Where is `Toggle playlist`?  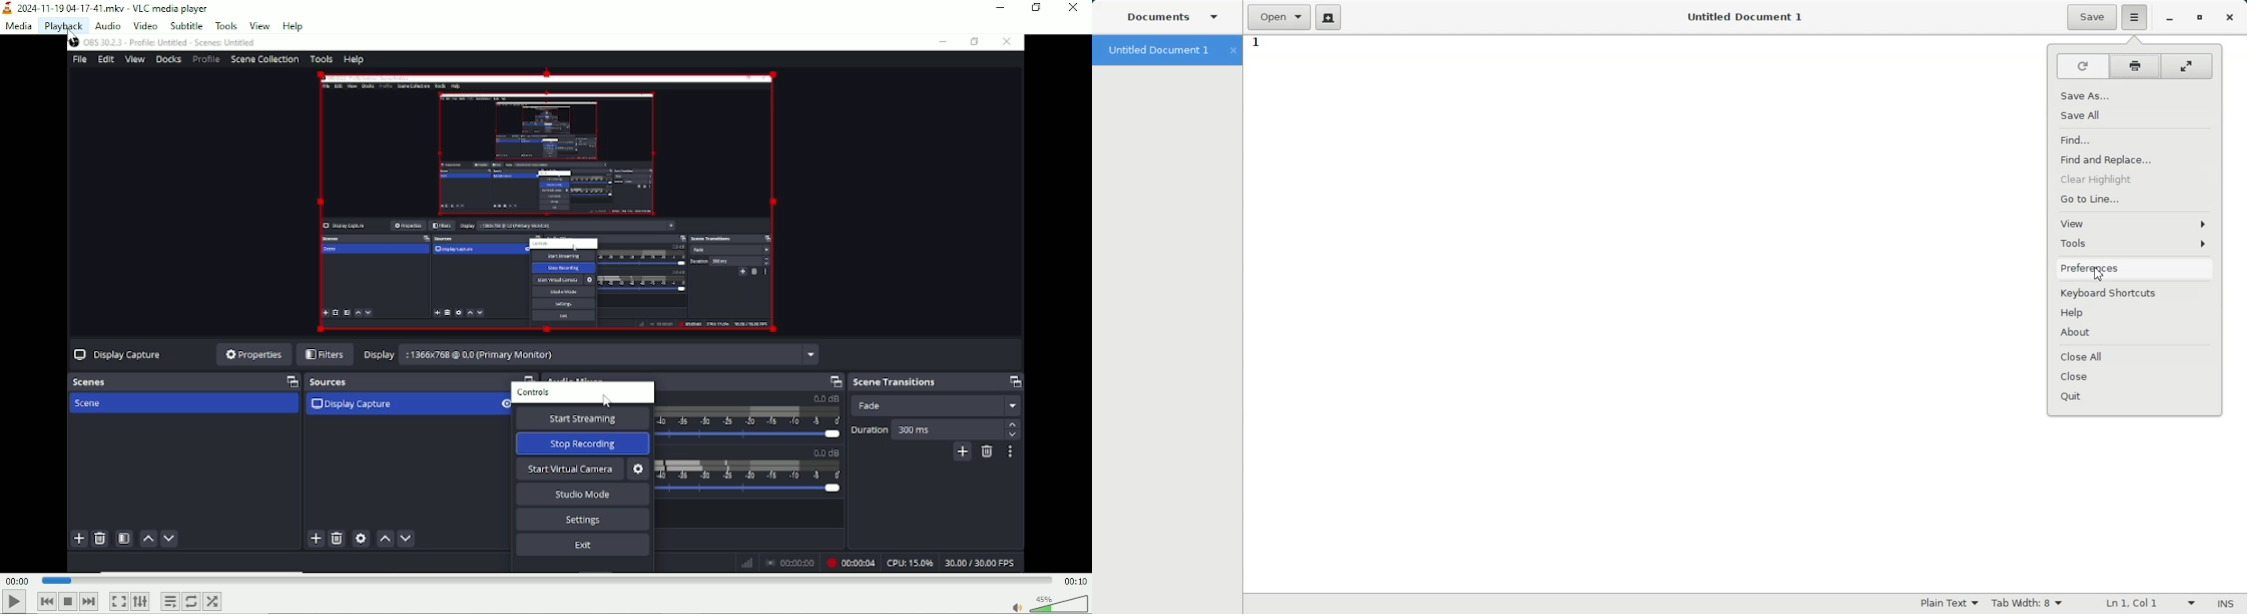 Toggle playlist is located at coordinates (169, 601).